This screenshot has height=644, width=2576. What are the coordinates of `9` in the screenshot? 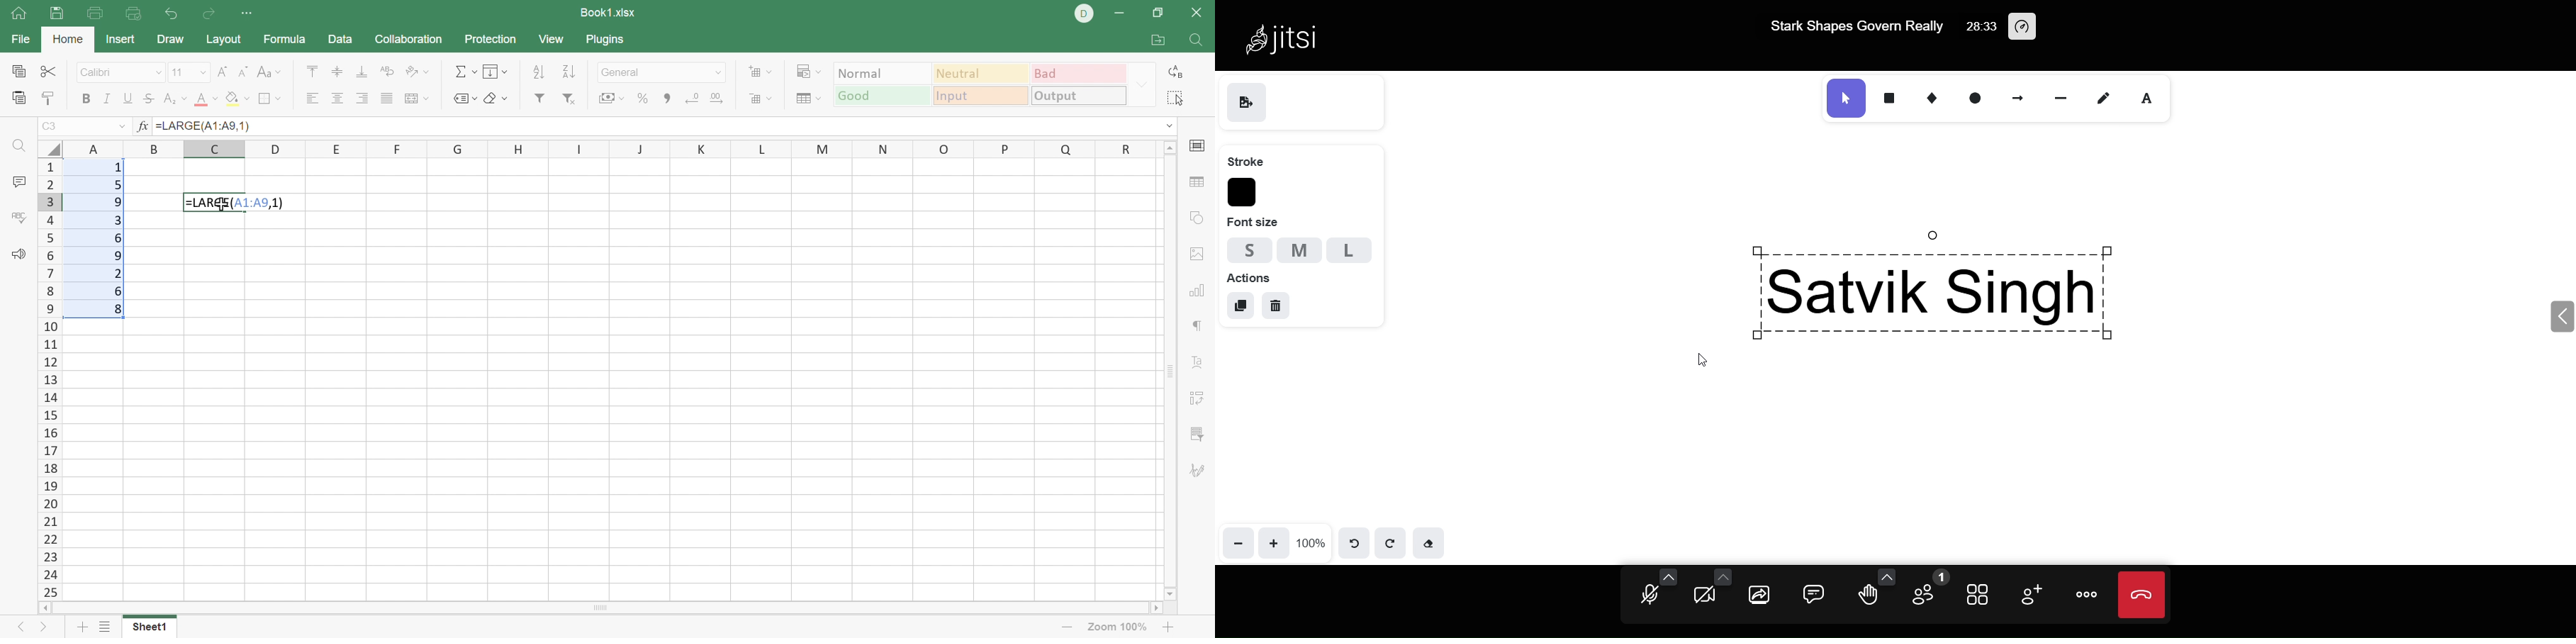 It's located at (120, 202).